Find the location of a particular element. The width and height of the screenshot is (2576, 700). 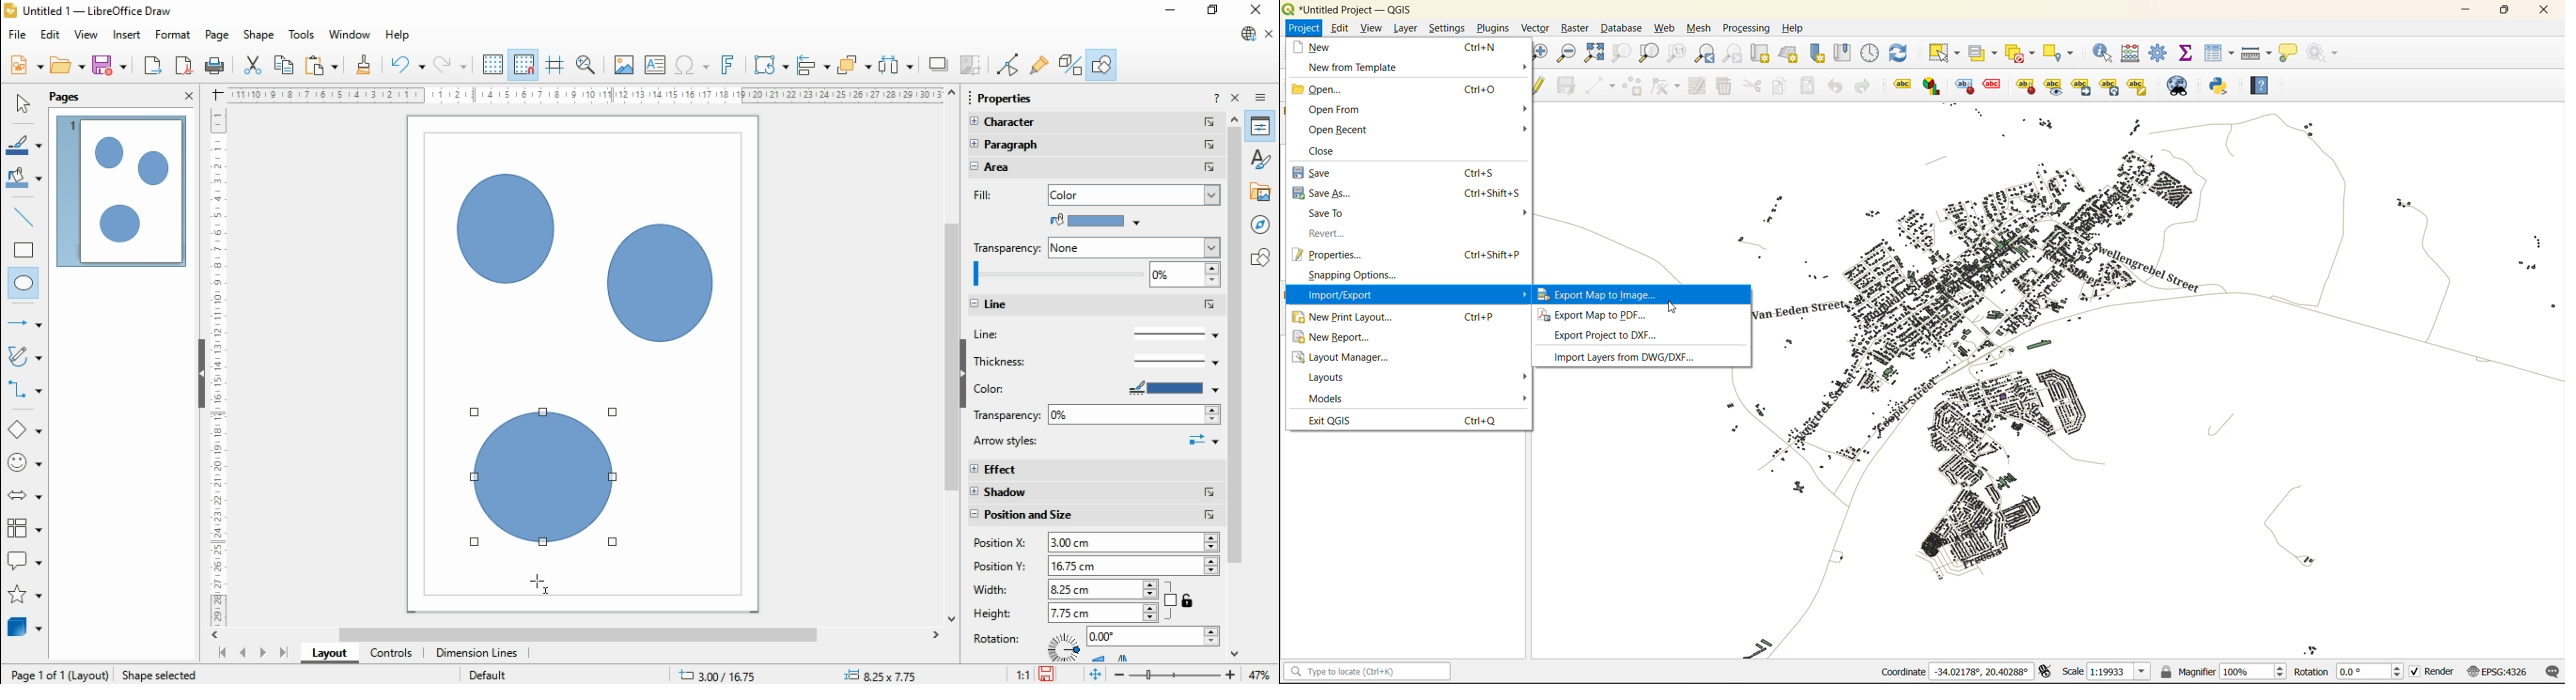

Scroll bar is located at coordinates (1235, 383).